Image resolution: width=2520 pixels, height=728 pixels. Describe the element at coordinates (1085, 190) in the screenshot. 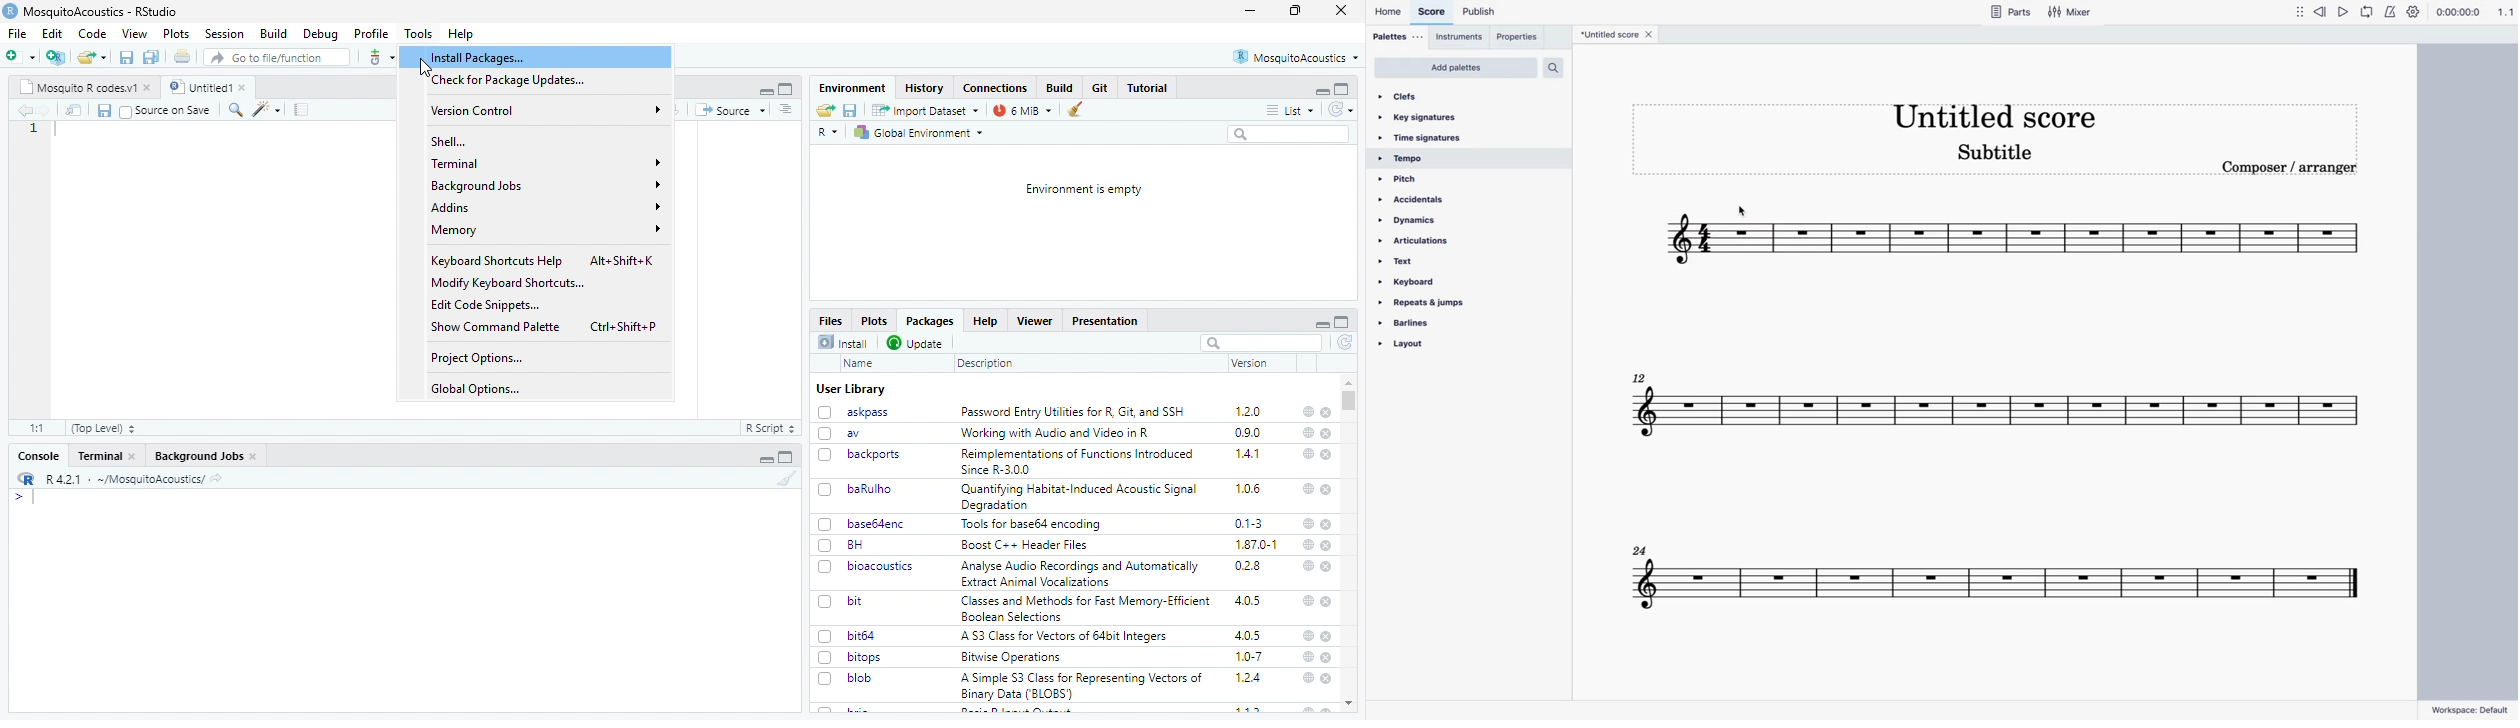

I see `Environment is empty` at that location.